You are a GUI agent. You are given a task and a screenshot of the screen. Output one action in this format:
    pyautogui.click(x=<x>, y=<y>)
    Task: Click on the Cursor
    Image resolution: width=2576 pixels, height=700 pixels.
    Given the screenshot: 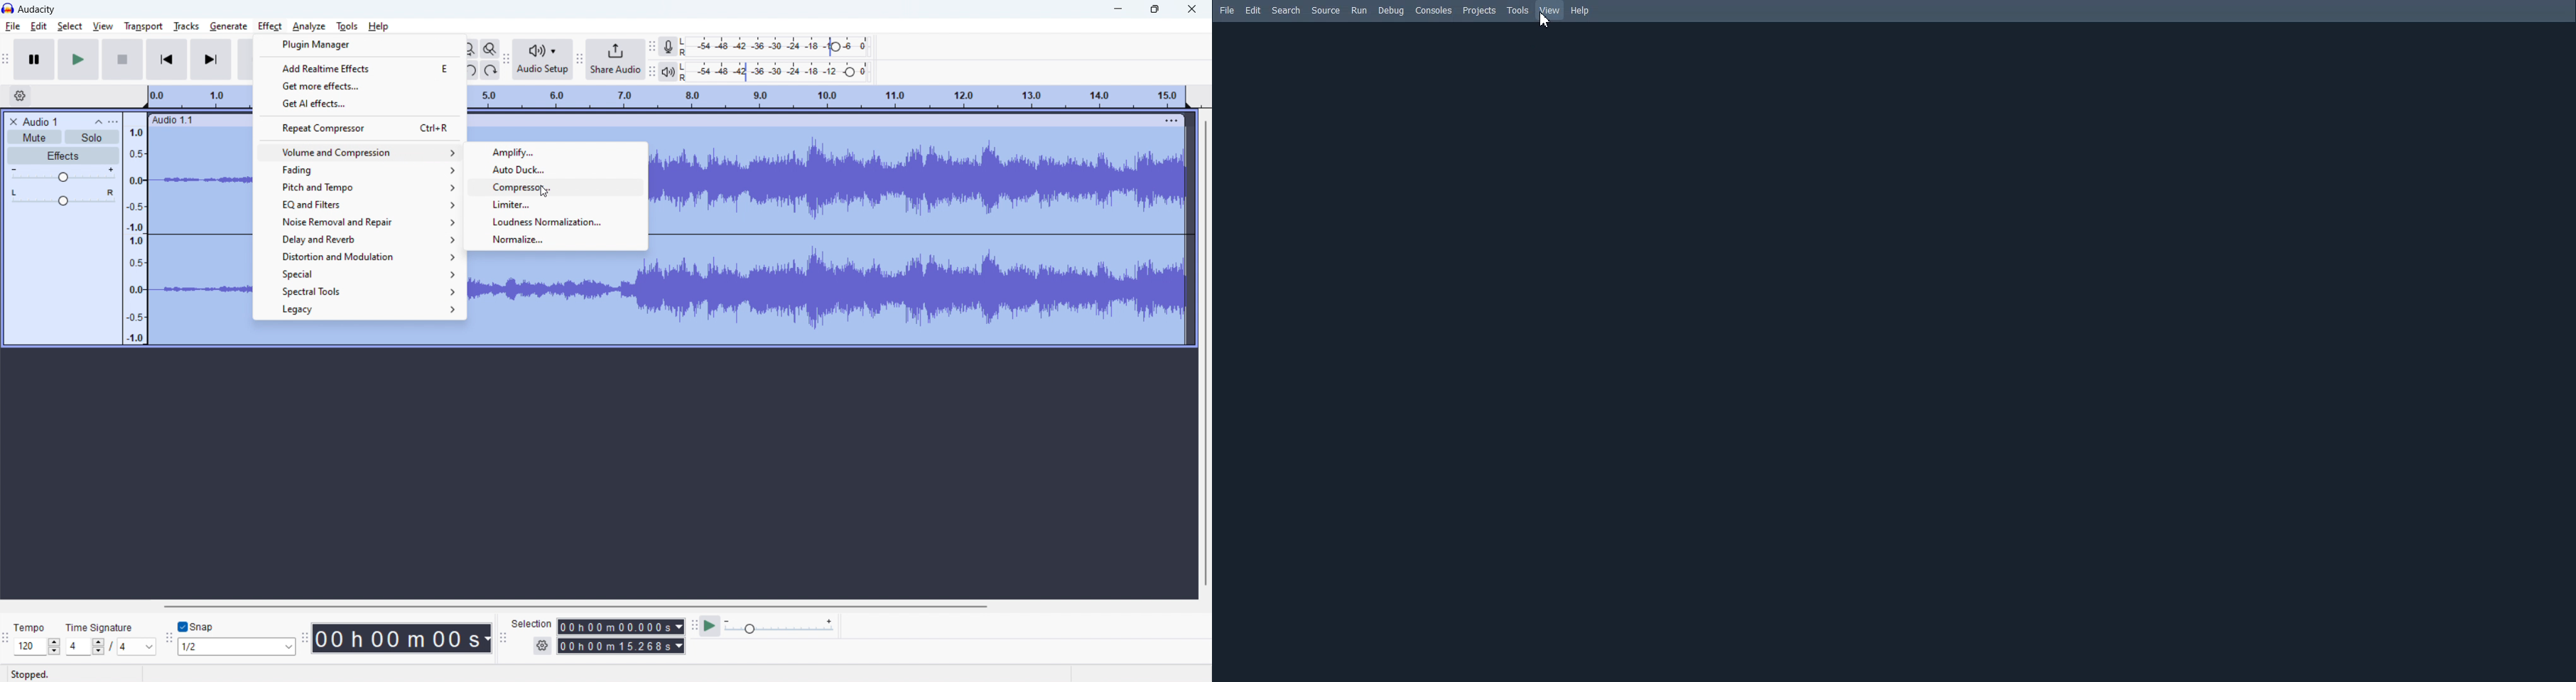 What is the action you would take?
    pyautogui.click(x=1548, y=27)
    